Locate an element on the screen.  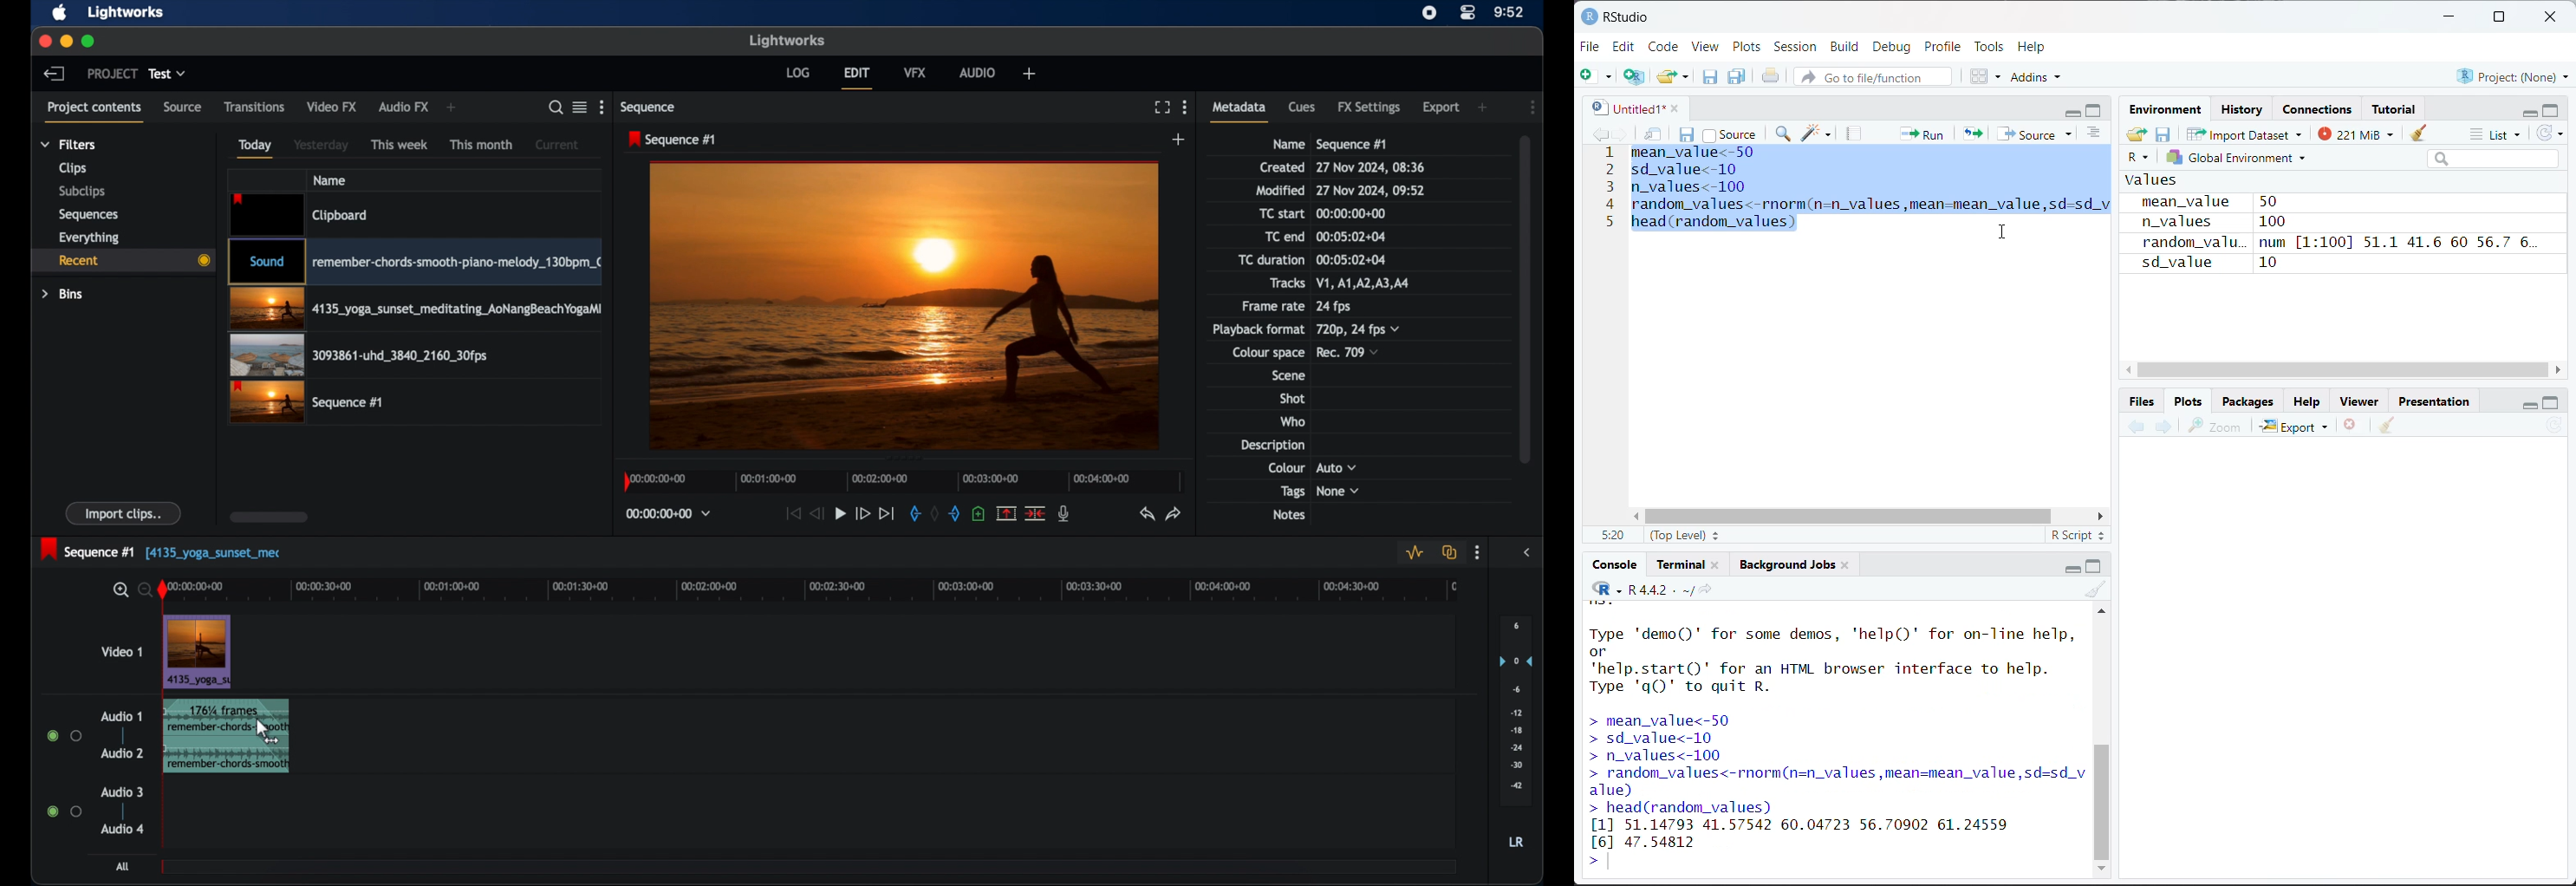
radio buttons is located at coordinates (63, 811).